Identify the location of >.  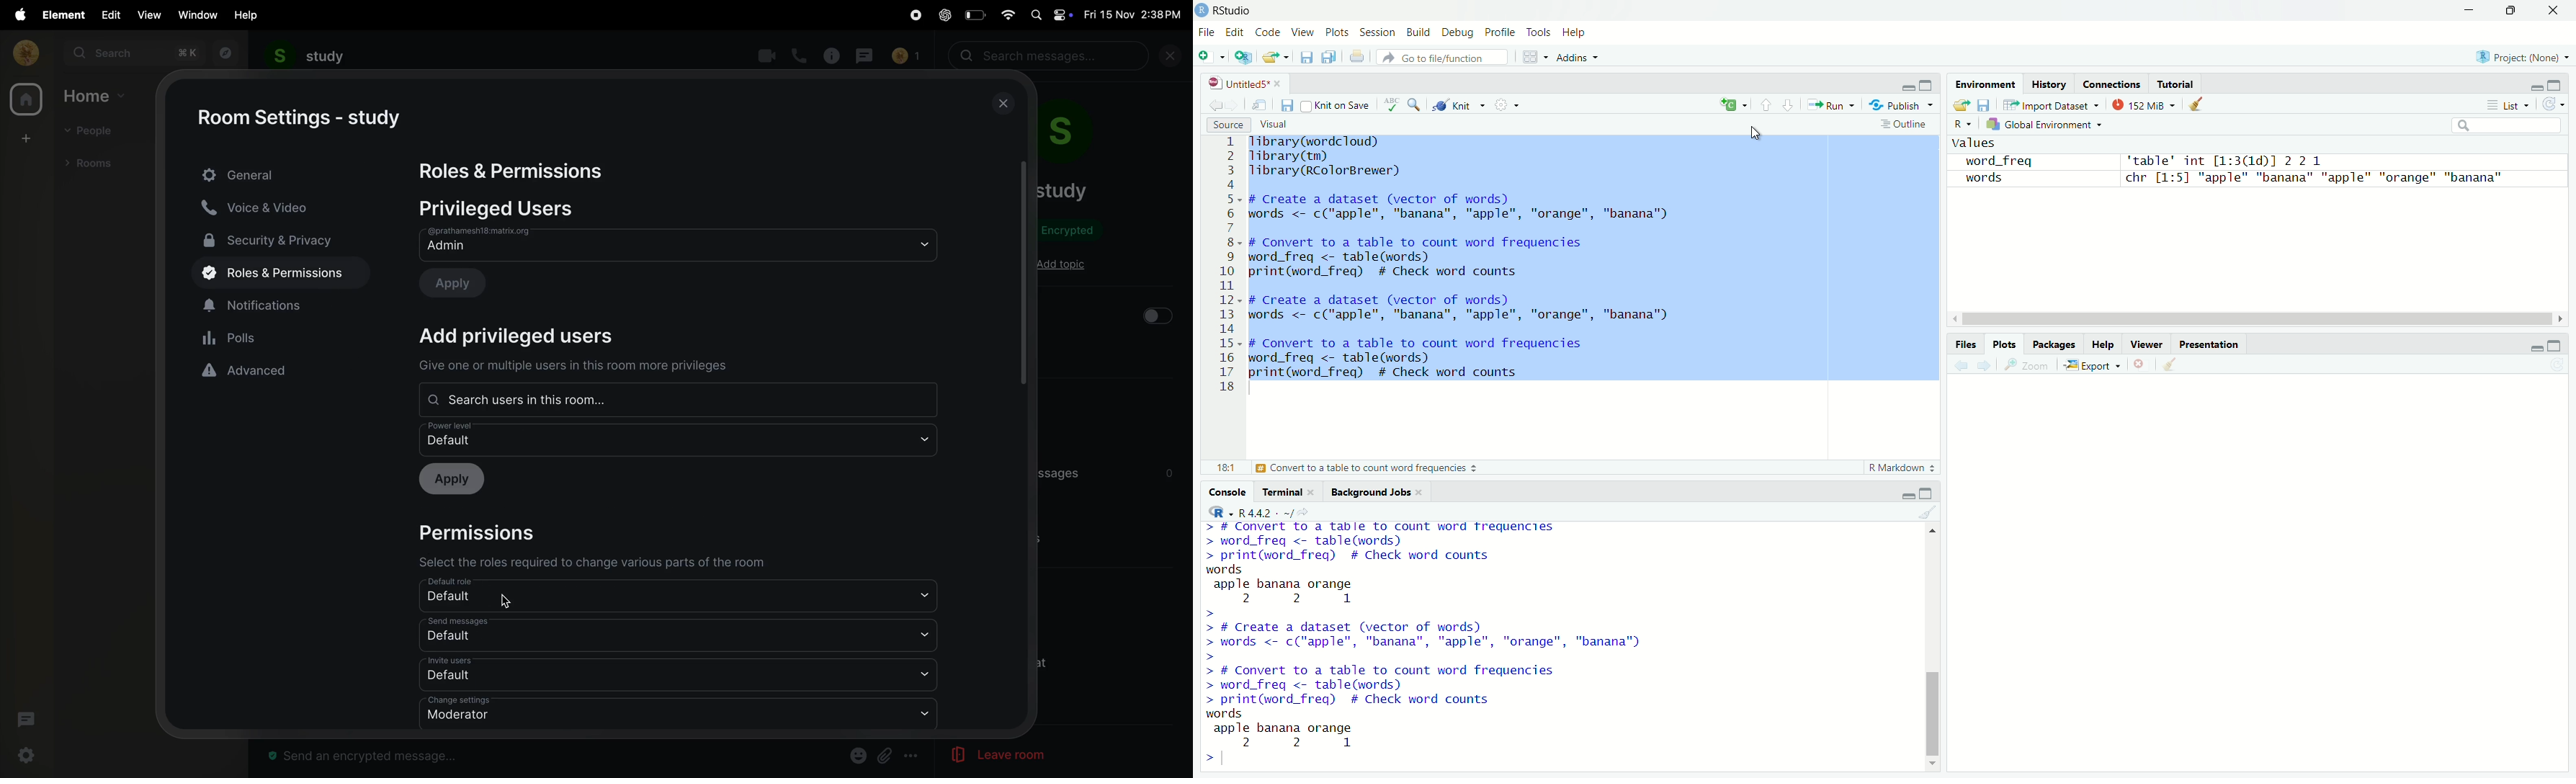
(1214, 758).